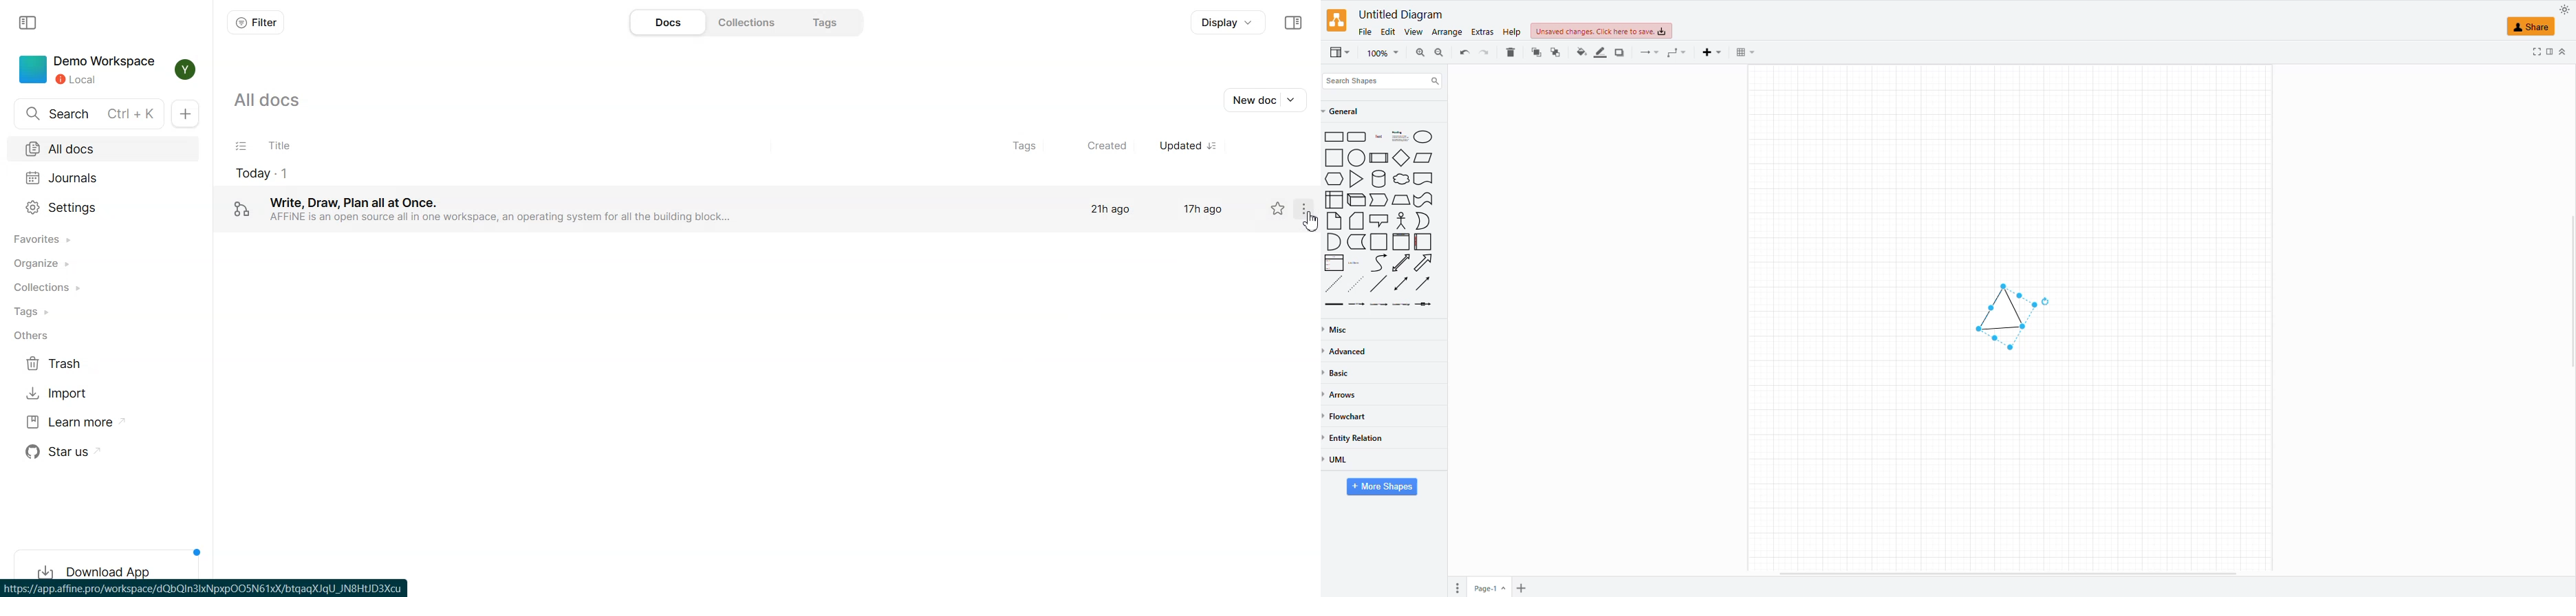 The image size is (2576, 616). Describe the element at coordinates (1456, 588) in the screenshot. I see `pages` at that location.